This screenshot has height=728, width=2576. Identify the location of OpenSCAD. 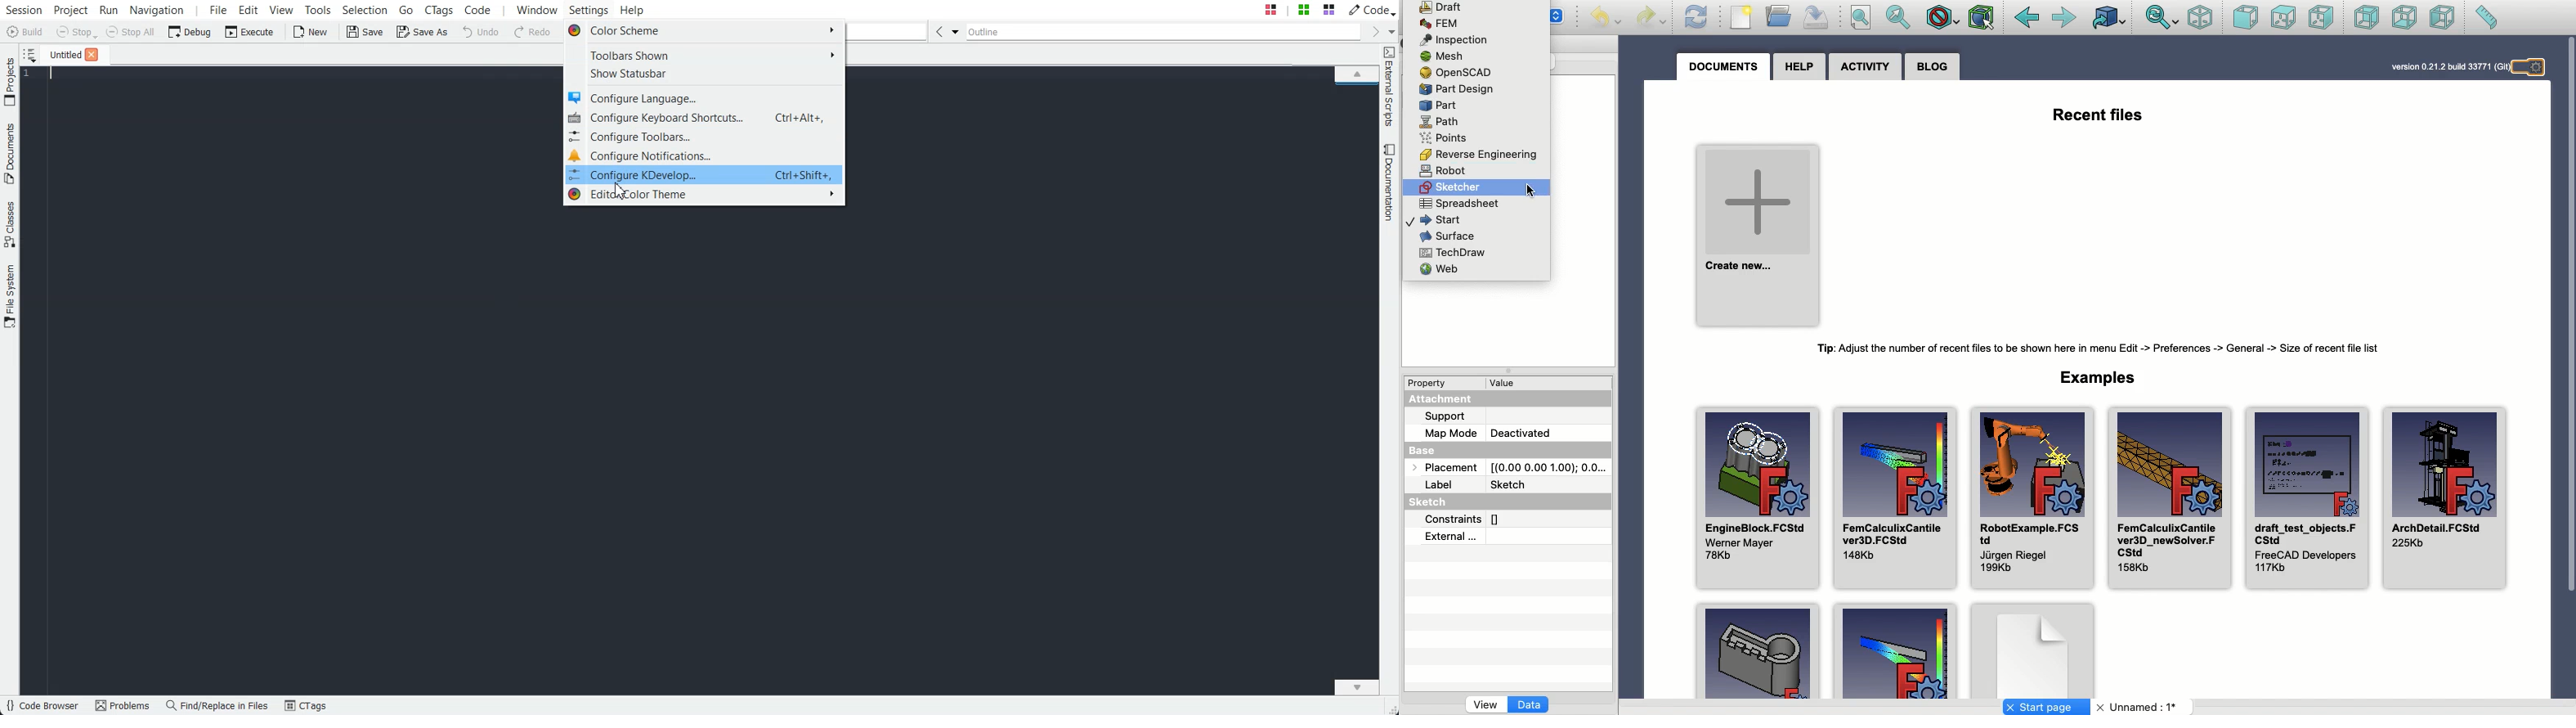
(1459, 73).